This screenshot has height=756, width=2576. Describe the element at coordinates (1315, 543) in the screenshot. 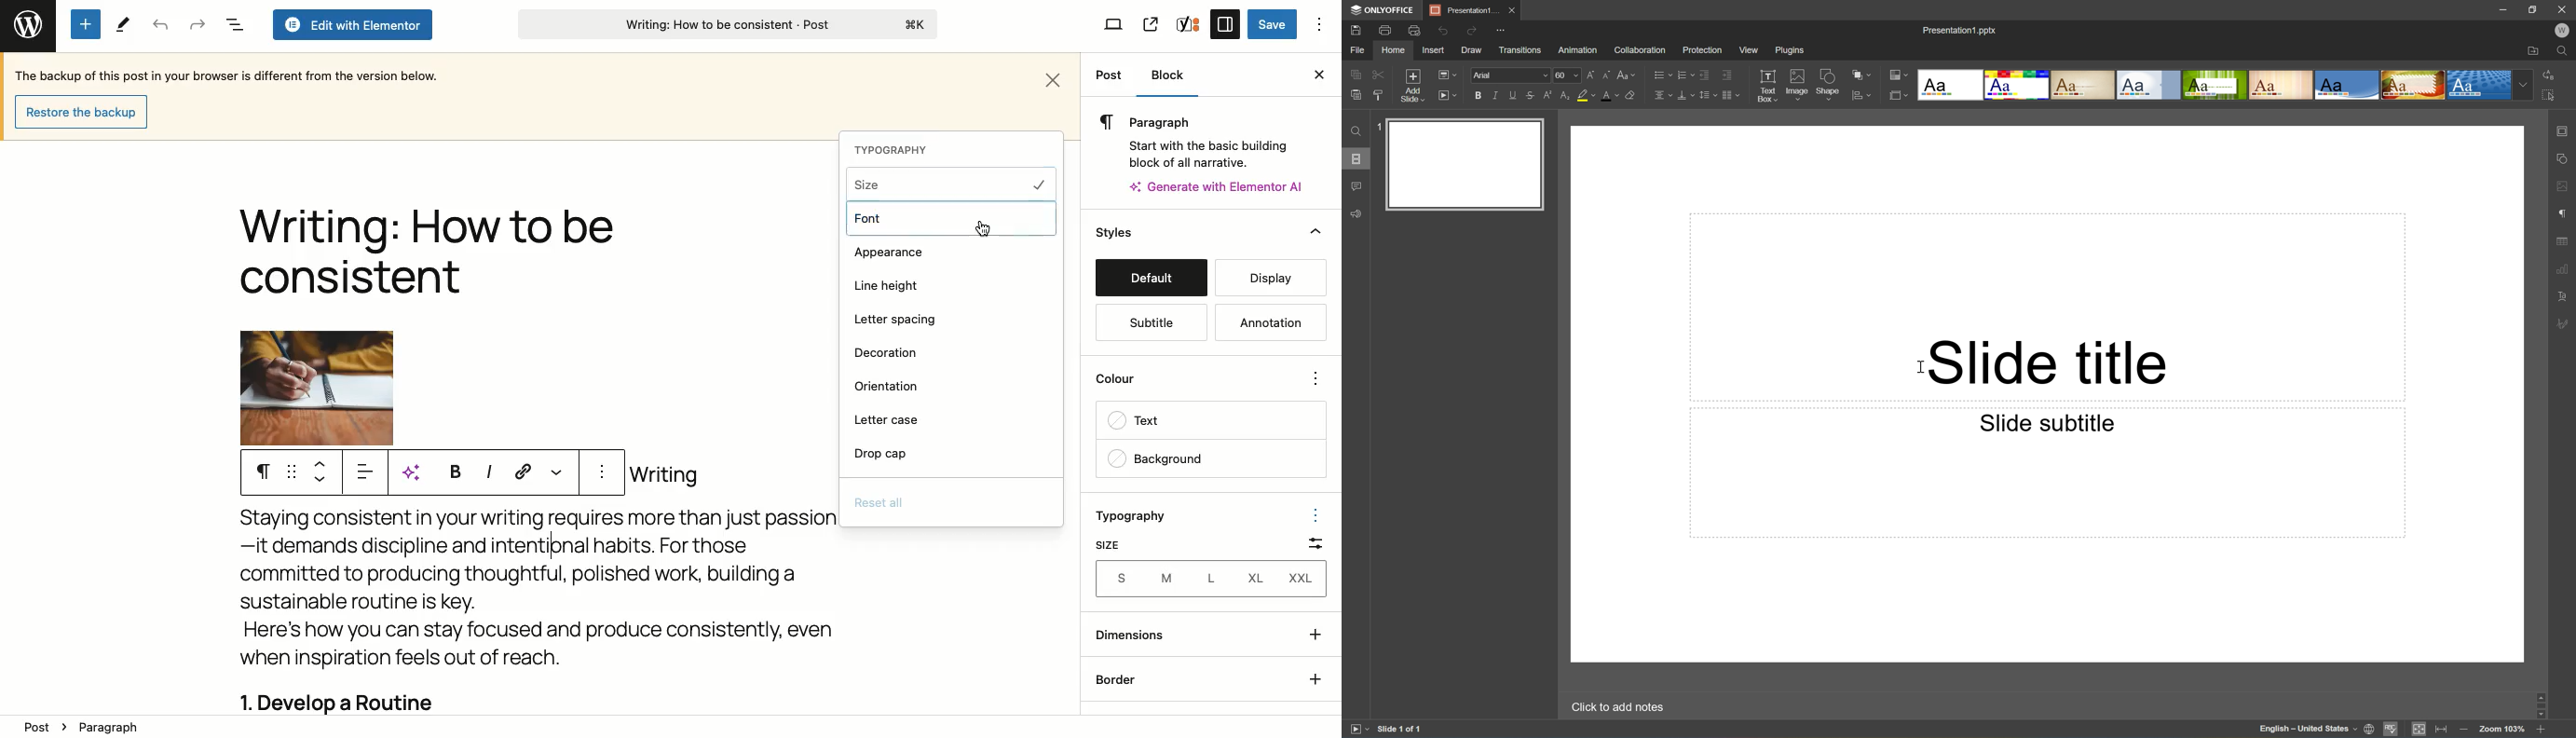

I see `Scale` at that location.